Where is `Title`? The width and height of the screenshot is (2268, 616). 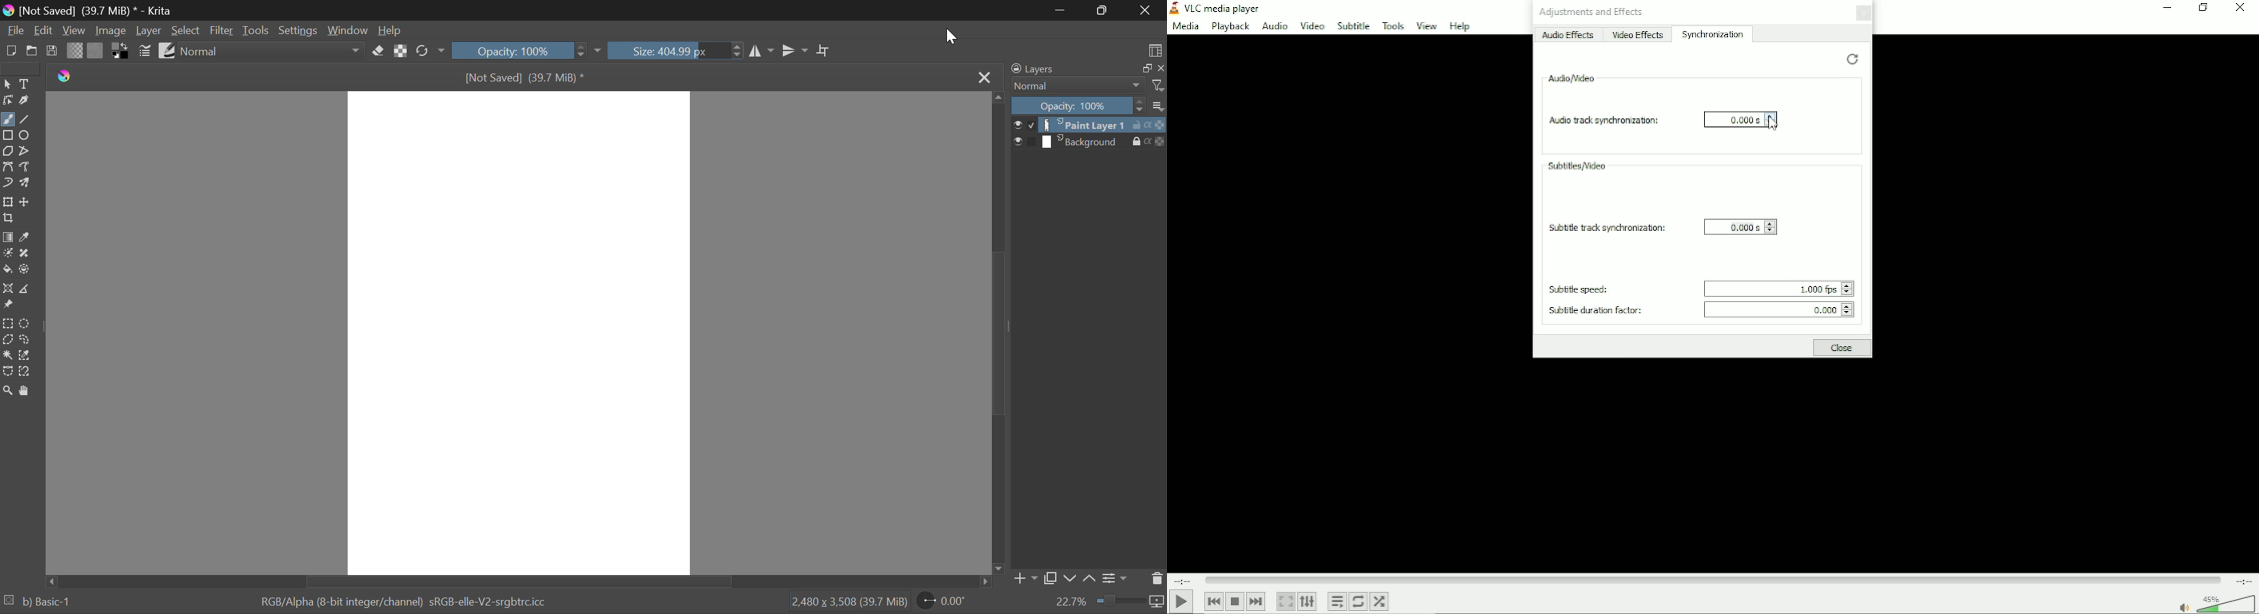
Title is located at coordinates (1220, 9).